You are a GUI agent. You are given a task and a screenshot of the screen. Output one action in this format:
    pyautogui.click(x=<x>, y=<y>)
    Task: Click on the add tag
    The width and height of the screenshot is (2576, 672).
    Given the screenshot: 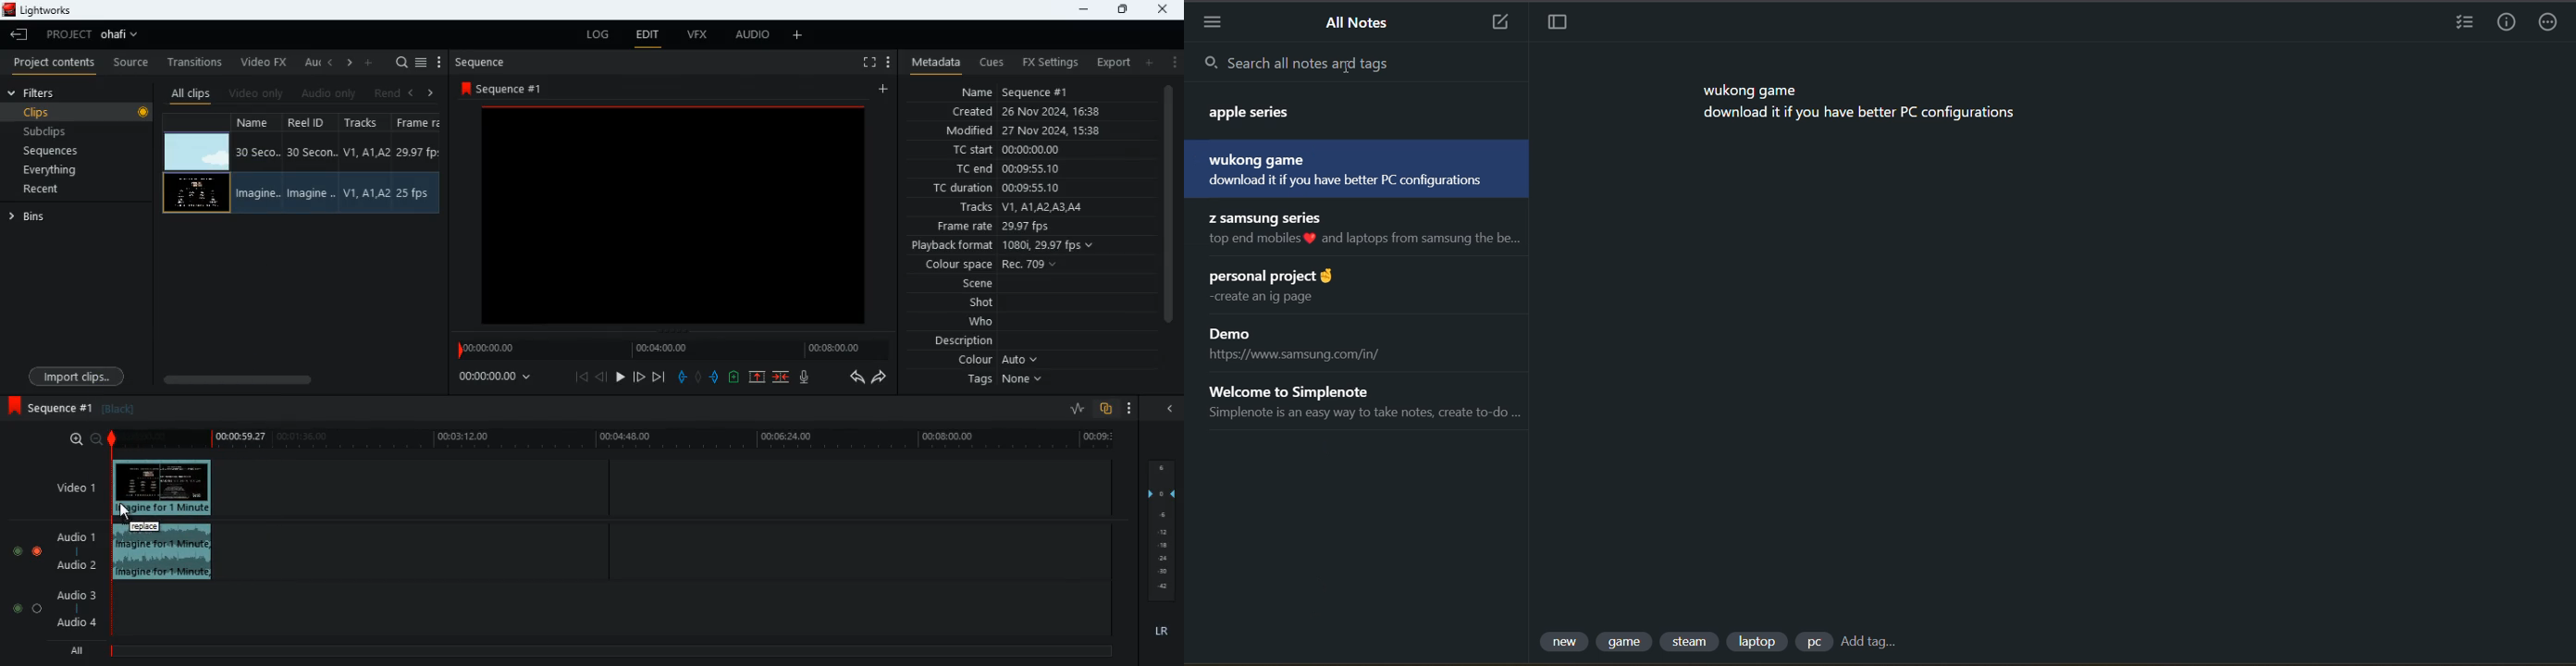 What is the action you would take?
    pyautogui.click(x=1872, y=641)
    